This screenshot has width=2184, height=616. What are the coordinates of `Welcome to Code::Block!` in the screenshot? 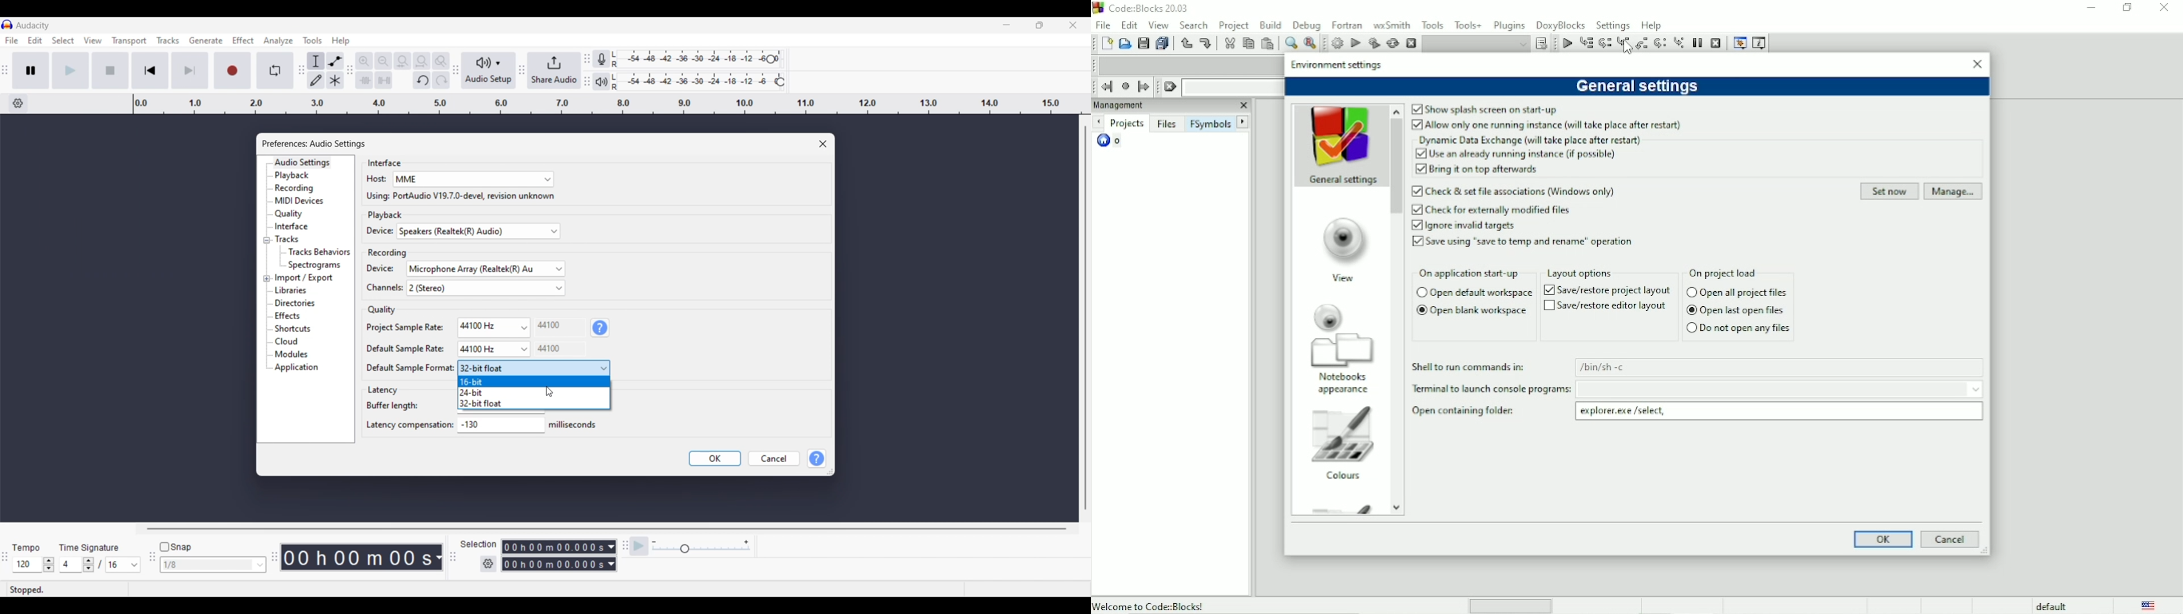 It's located at (1149, 606).